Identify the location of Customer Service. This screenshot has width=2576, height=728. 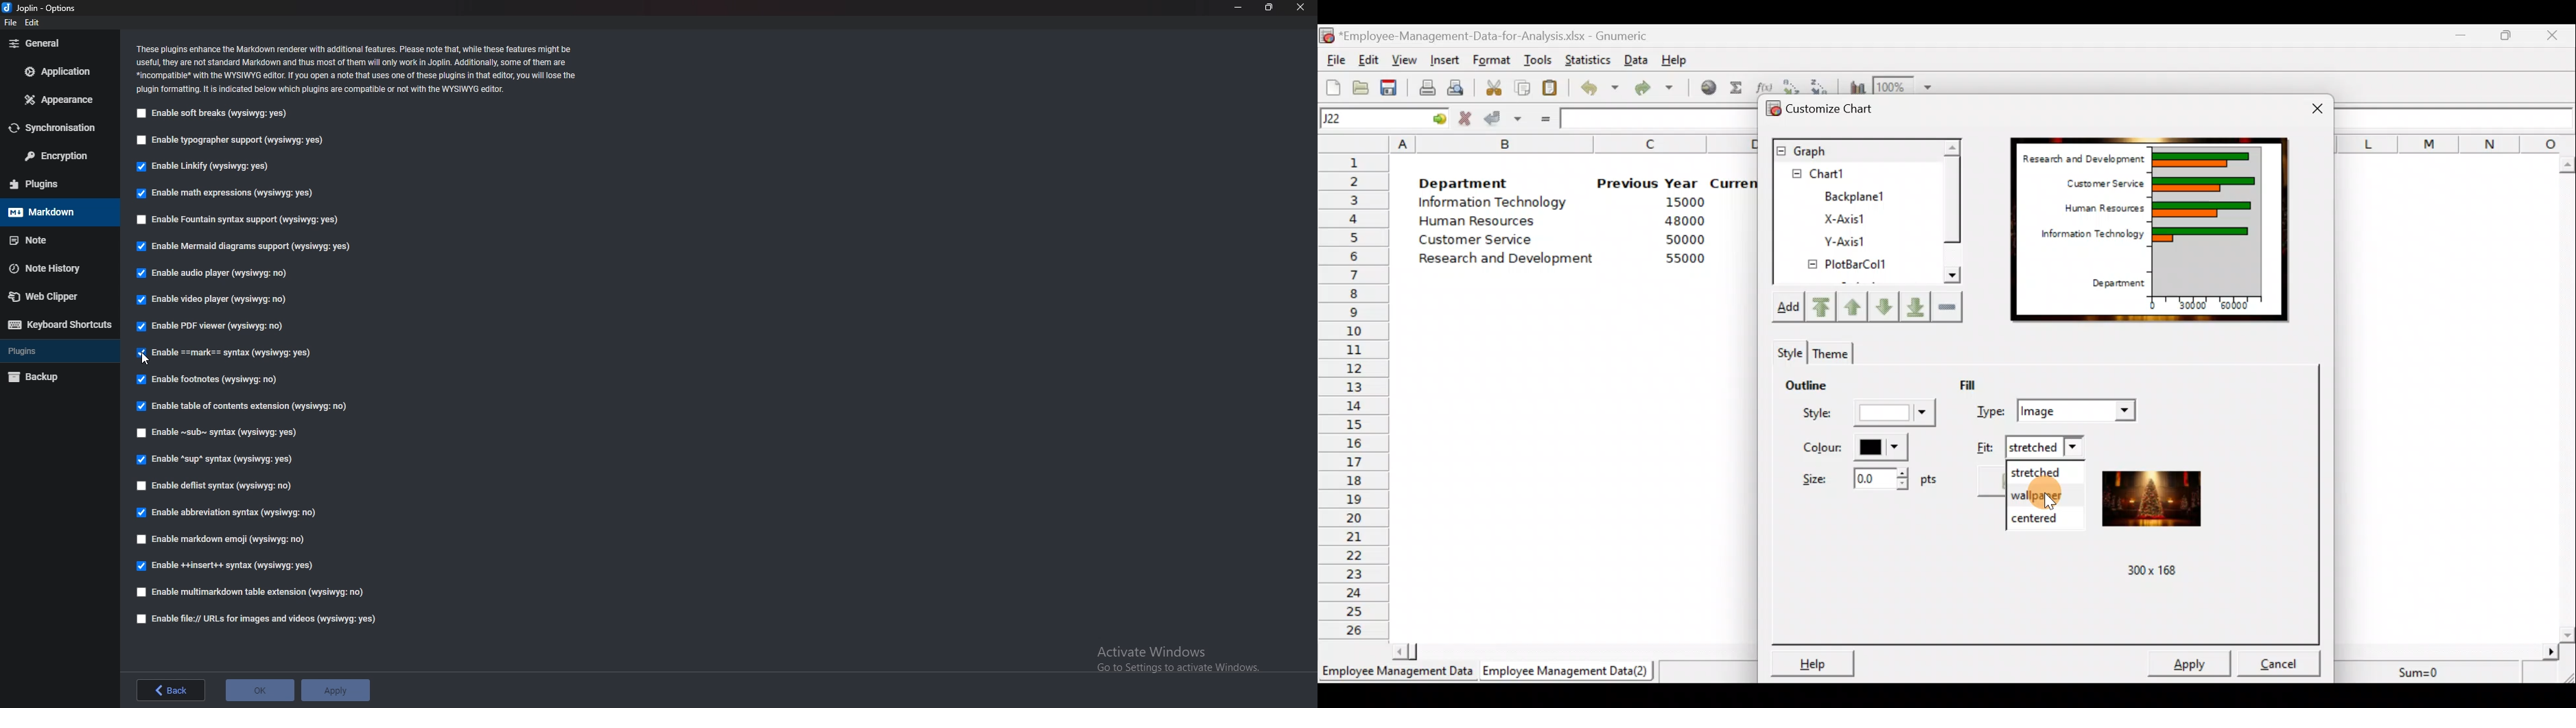
(2099, 184).